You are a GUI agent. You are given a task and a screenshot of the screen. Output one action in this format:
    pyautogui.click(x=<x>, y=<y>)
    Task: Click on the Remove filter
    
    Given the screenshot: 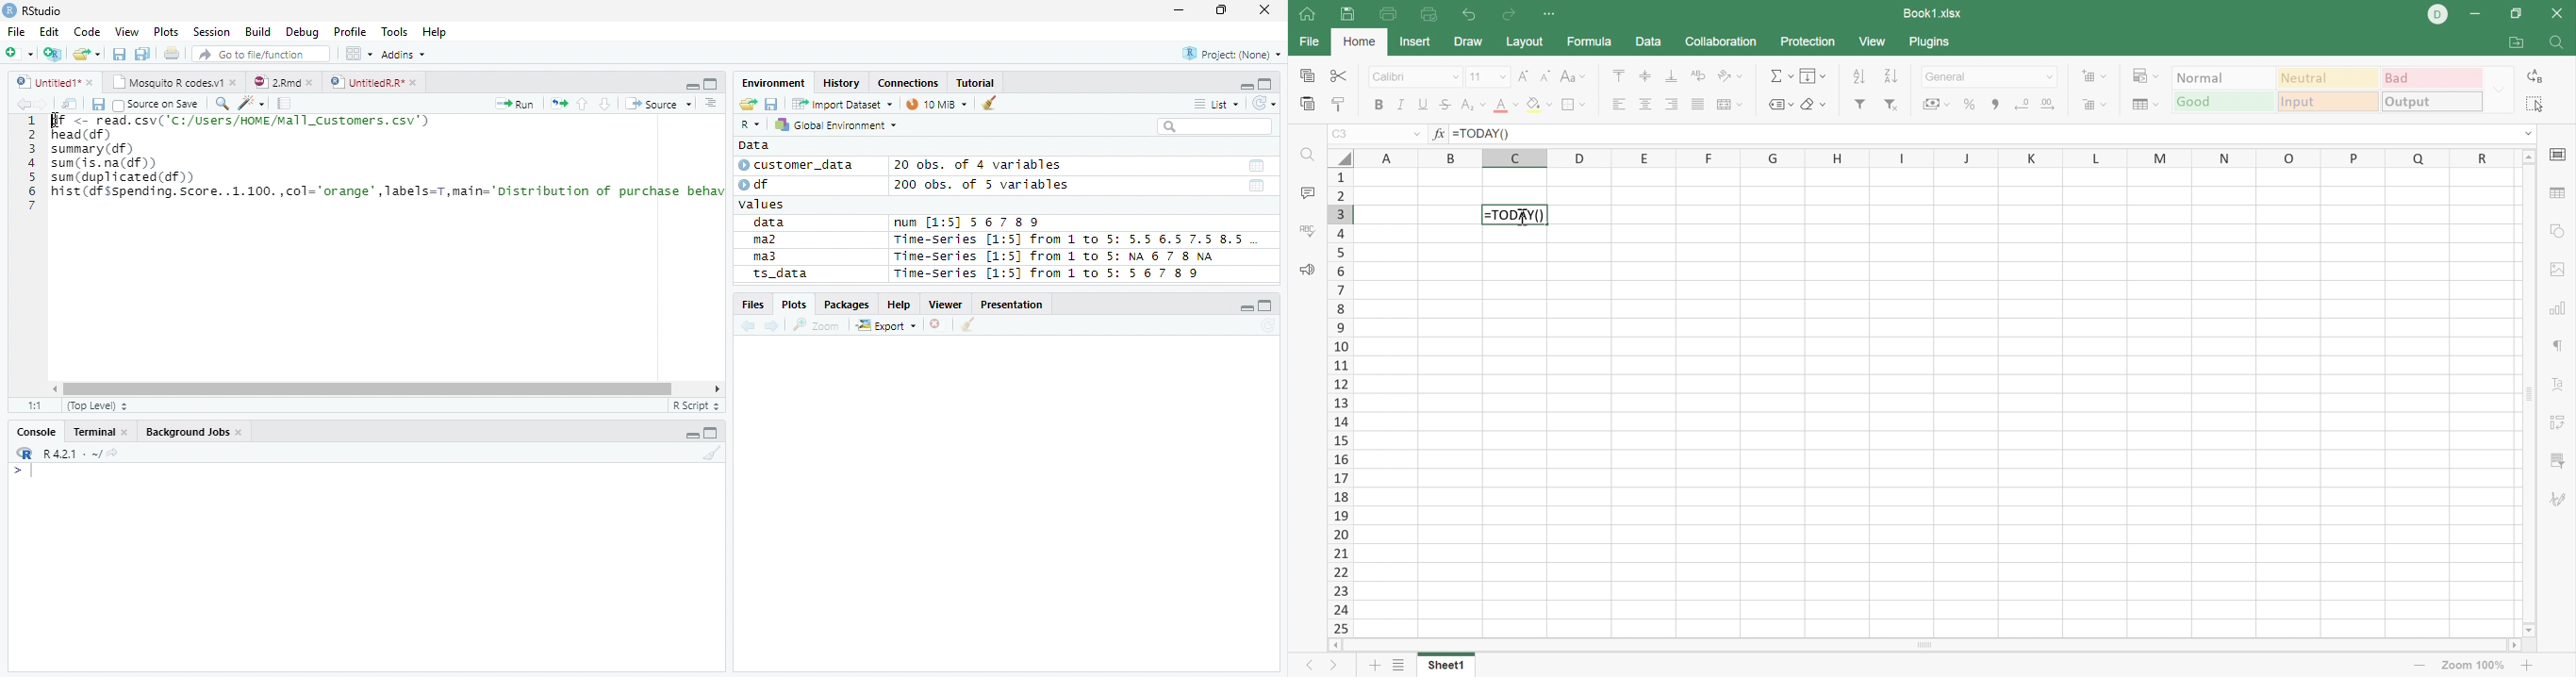 What is the action you would take?
    pyautogui.click(x=1893, y=104)
    